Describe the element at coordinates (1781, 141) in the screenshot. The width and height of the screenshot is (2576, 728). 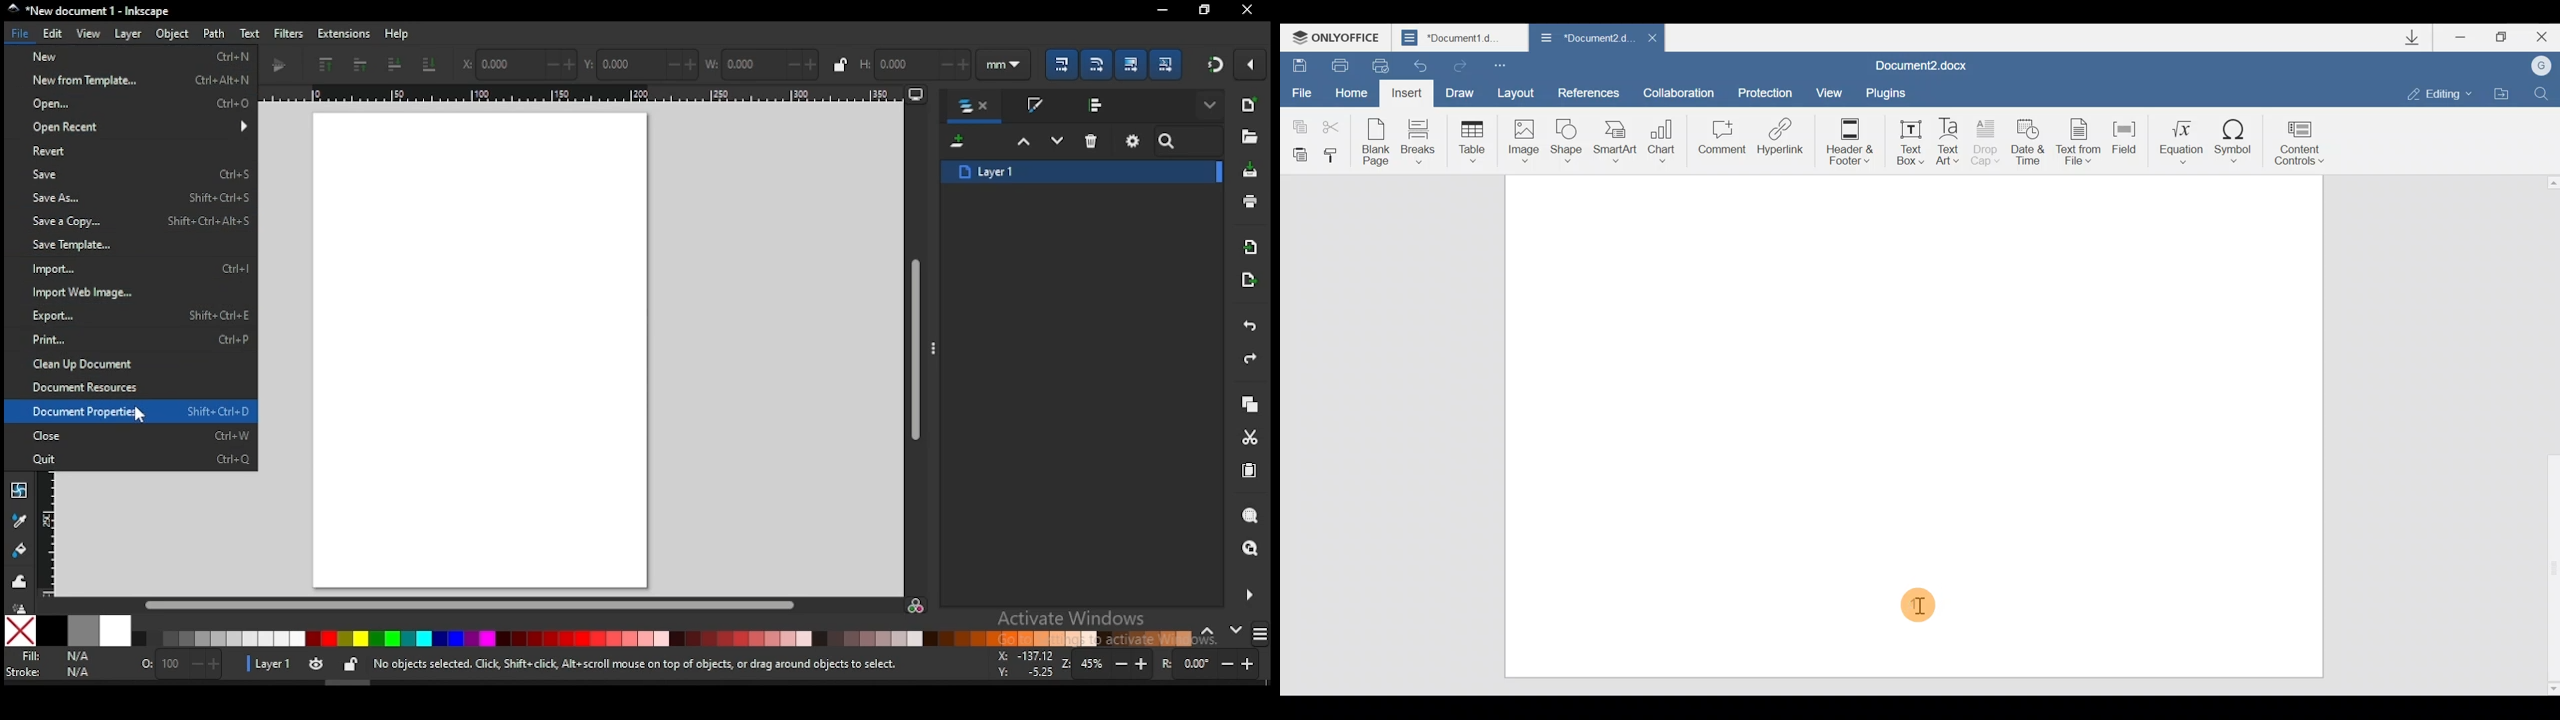
I see `Hyperlink` at that location.